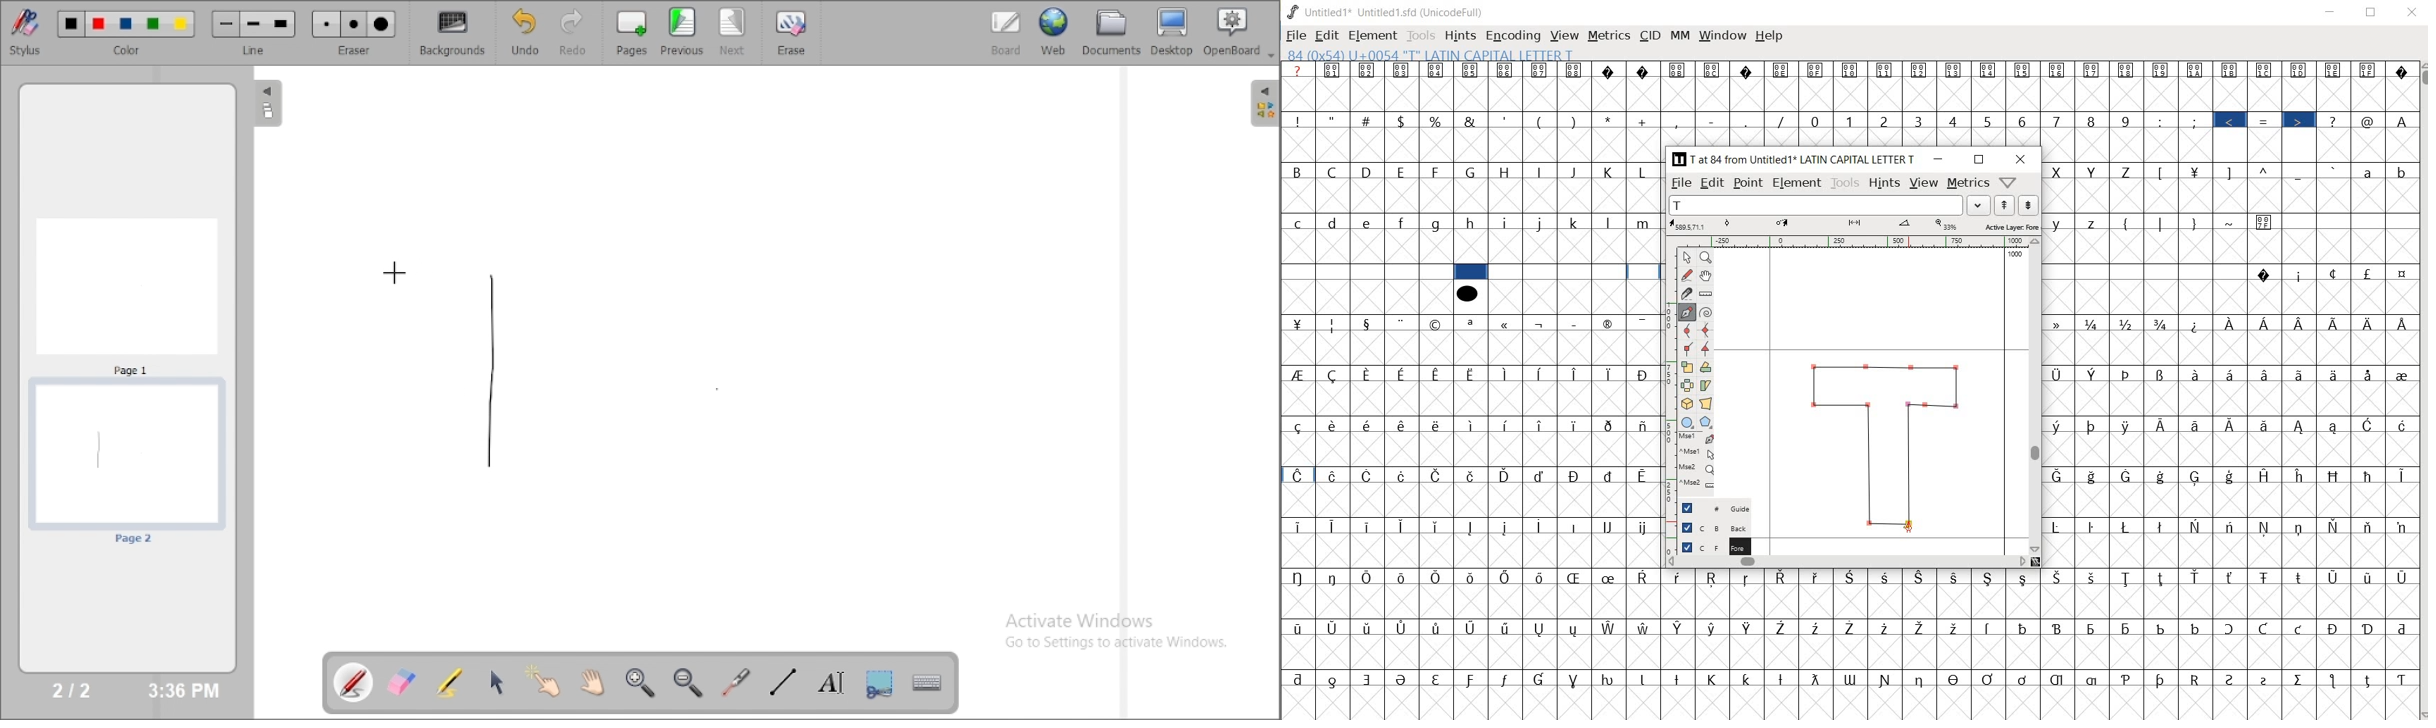 The image size is (2436, 728). Describe the element at coordinates (1403, 424) in the screenshot. I see `Symbol` at that location.